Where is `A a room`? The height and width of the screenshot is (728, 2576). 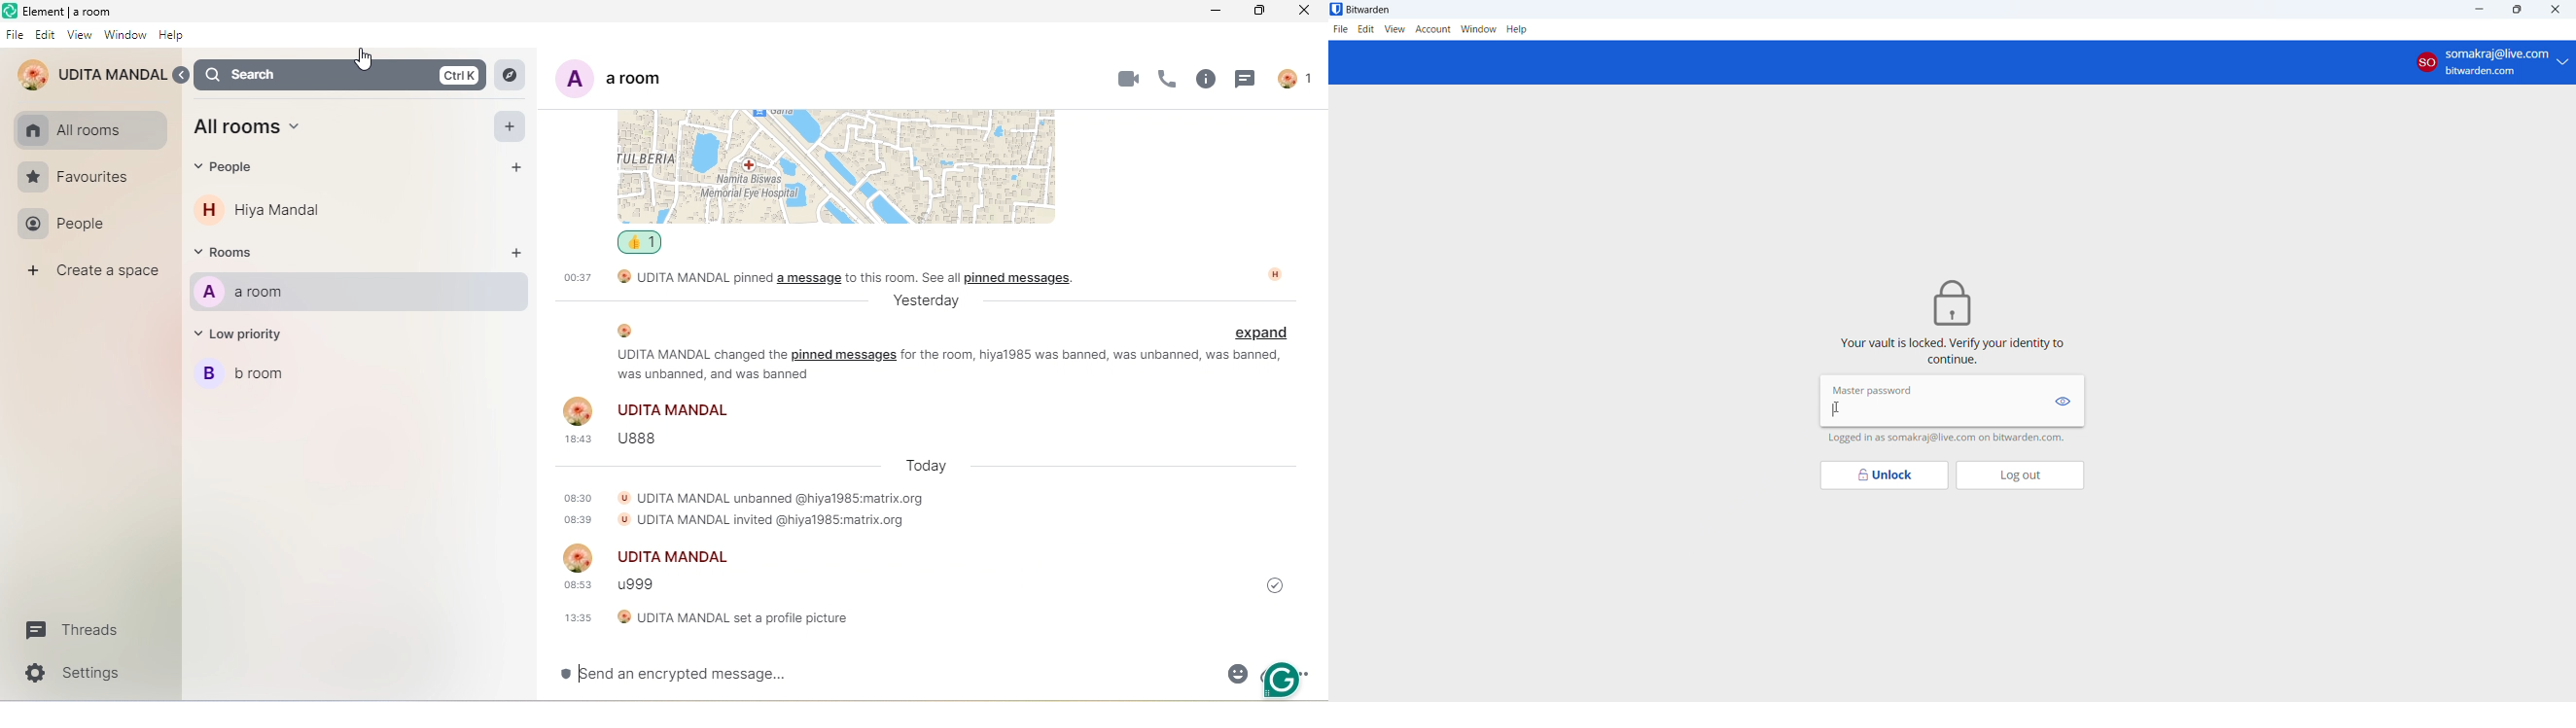
A a room is located at coordinates (634, 78).